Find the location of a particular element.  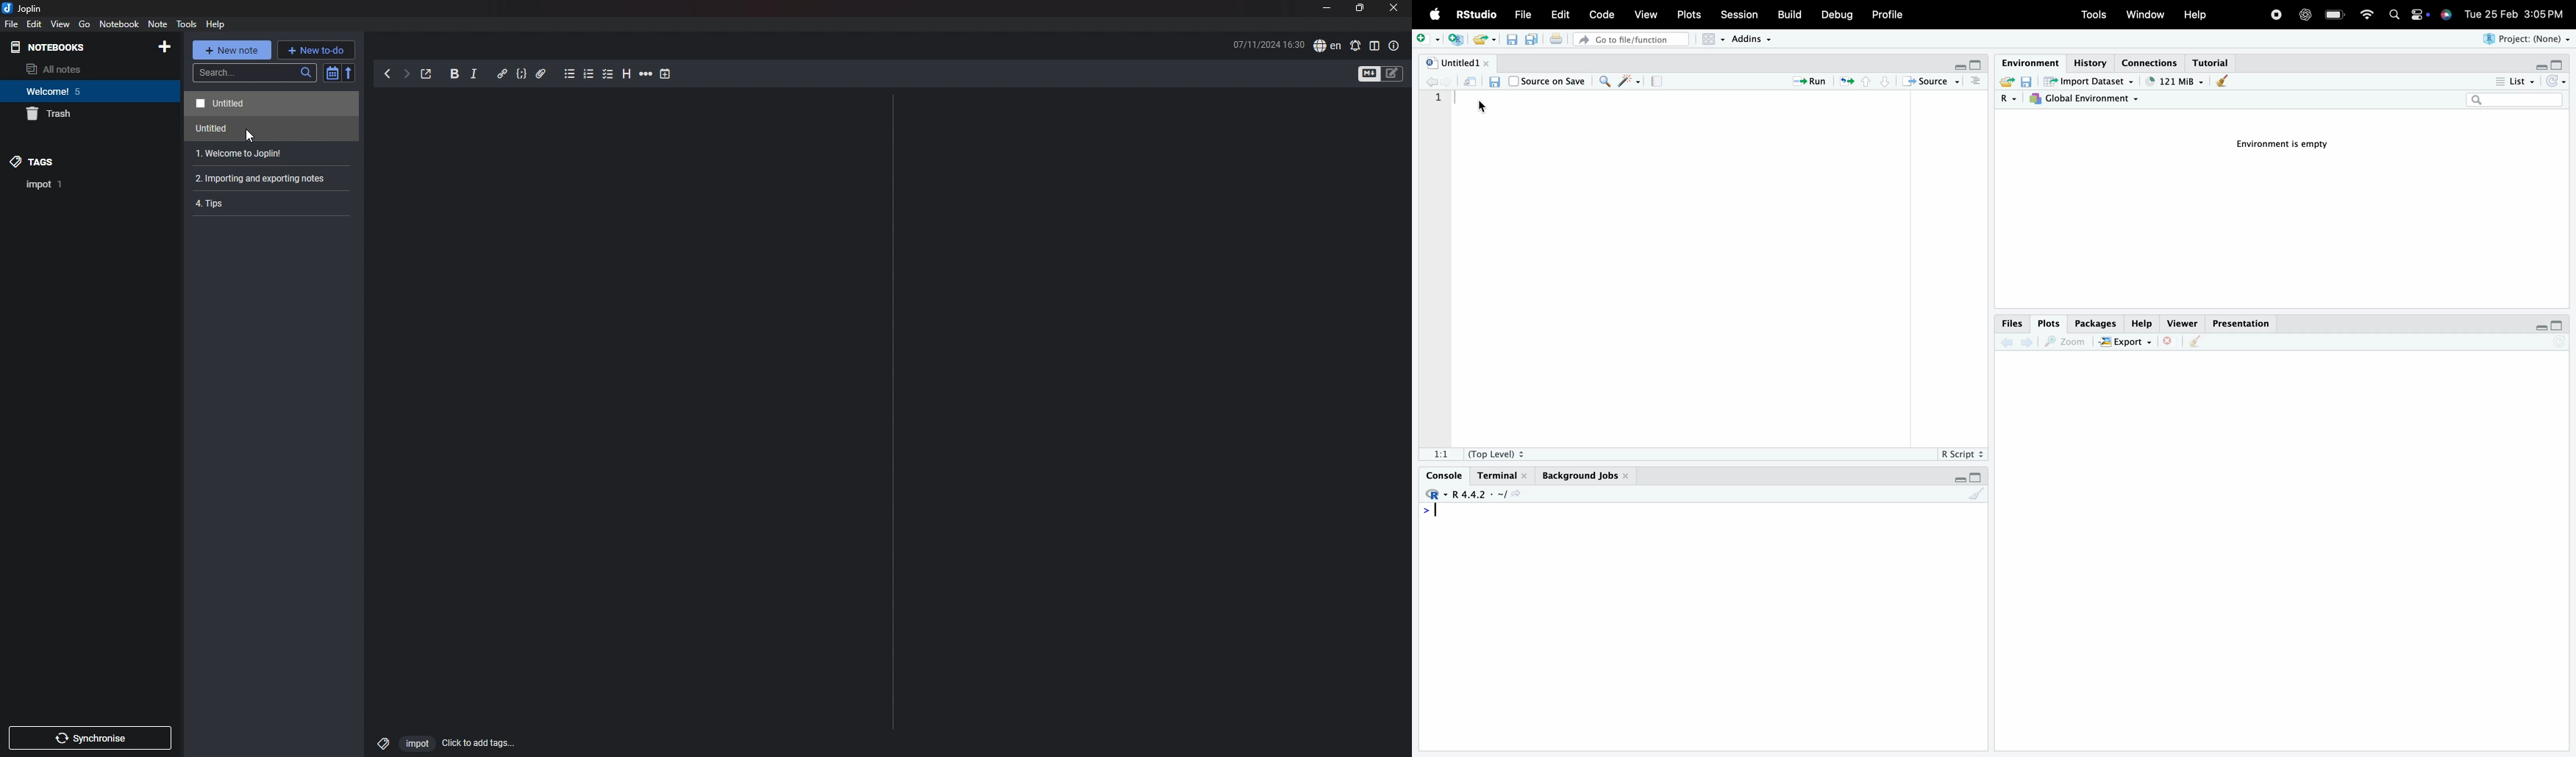

numbered list is located at coordinates (589, 73).